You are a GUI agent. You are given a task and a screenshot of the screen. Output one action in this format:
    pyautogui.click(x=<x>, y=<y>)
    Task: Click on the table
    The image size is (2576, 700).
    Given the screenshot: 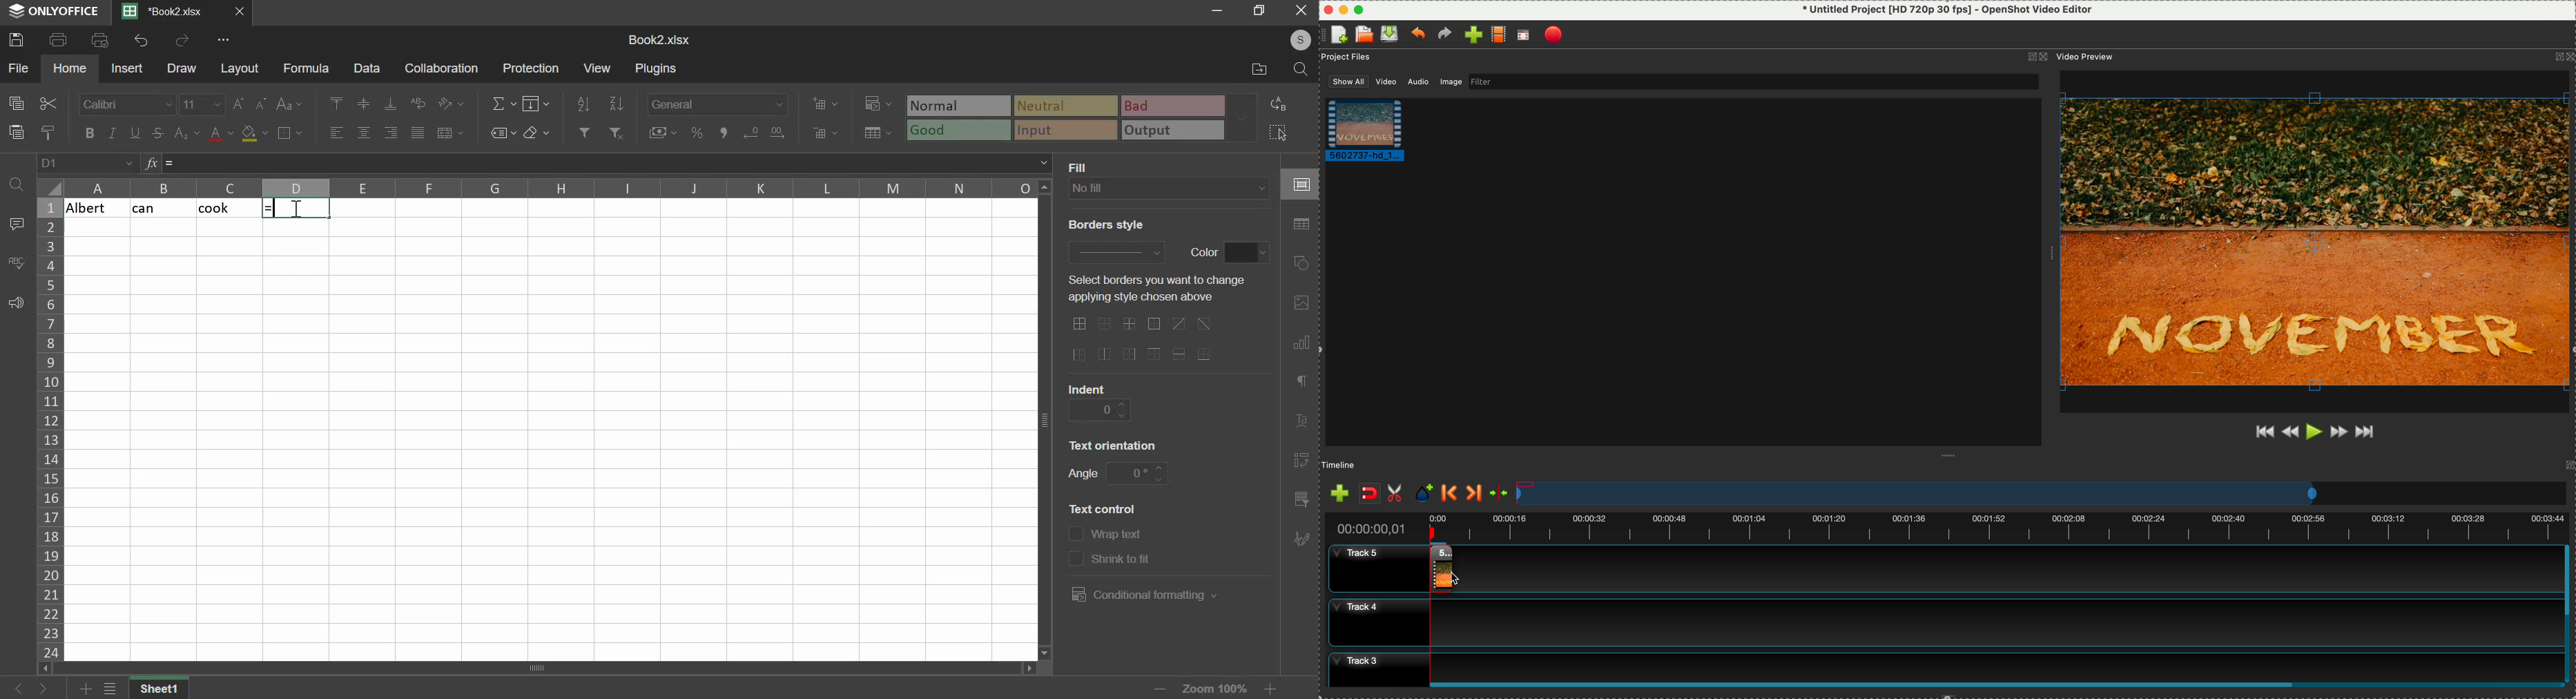 What is the action you would take?
    pyautogui.click(x=1301, y=224)
    